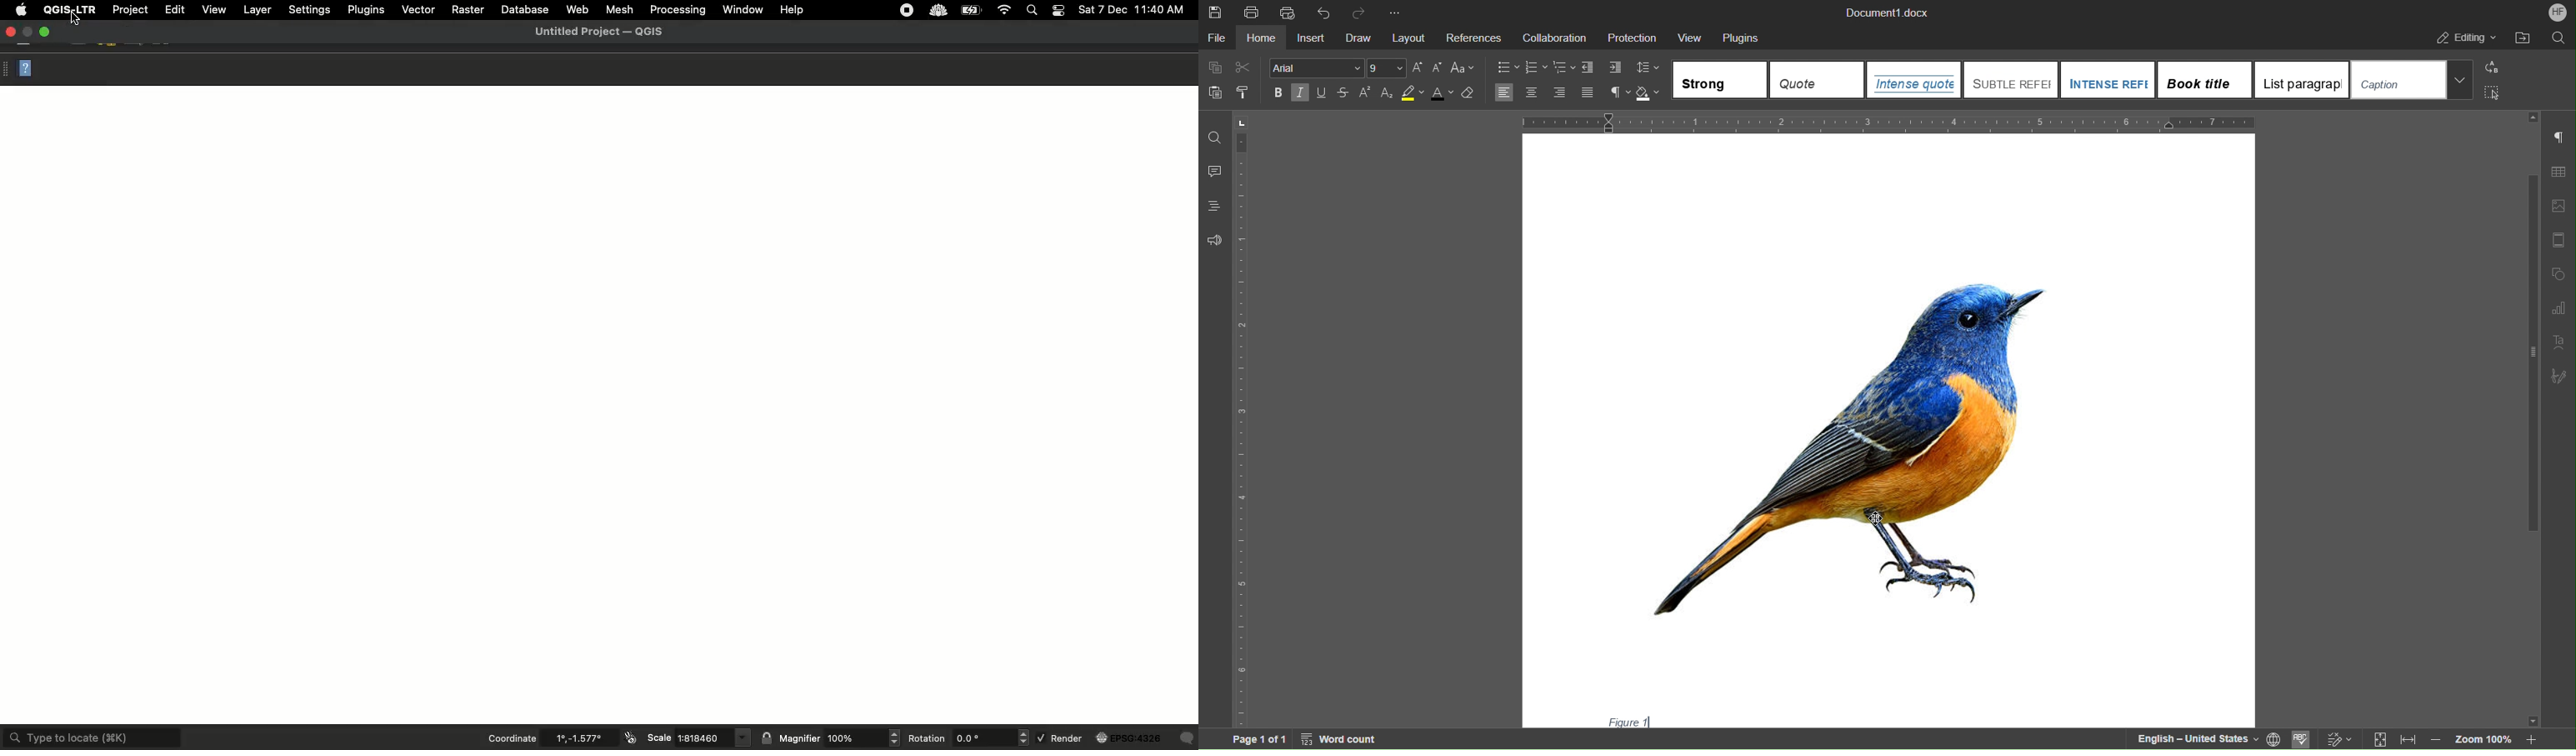  I want to click on Italic, so click(1300, 93).